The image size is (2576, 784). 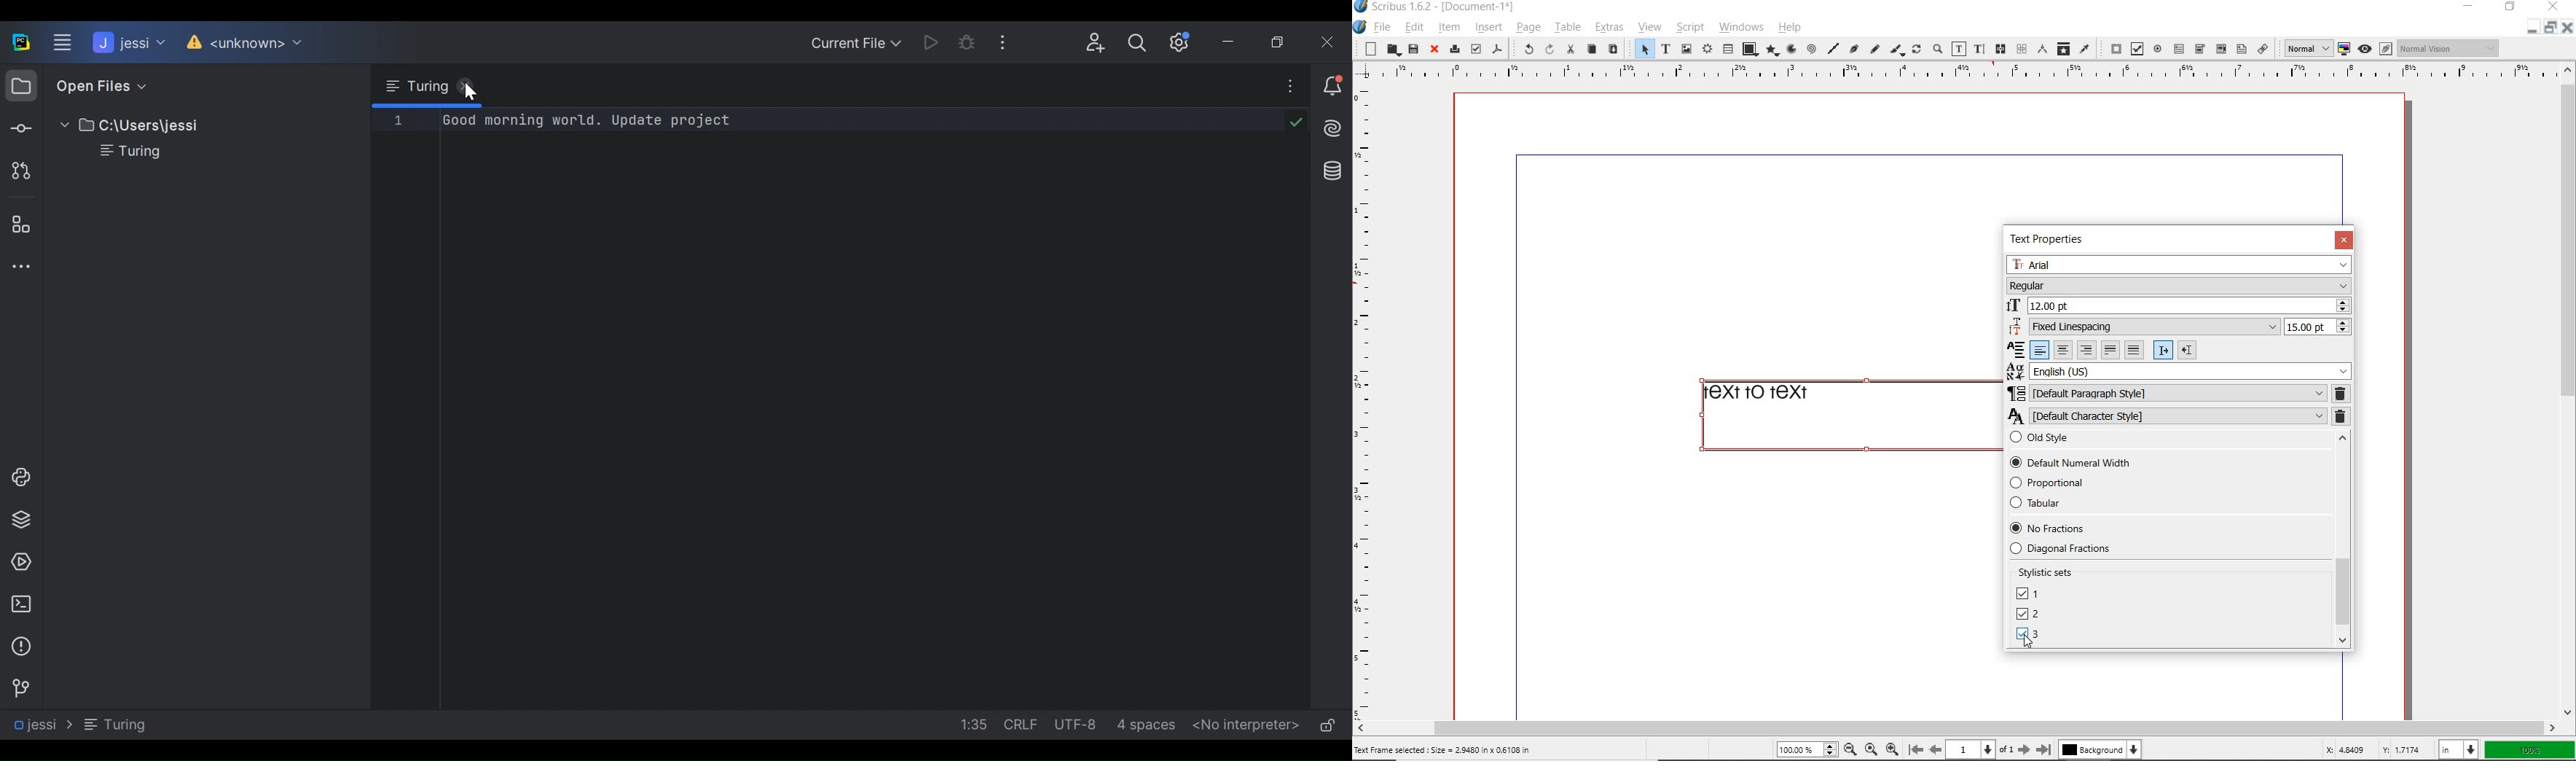 What do you see at coordinates (2018, 351) in the screenshot?
I see `Alignment` at bounding box center [2018, 351].